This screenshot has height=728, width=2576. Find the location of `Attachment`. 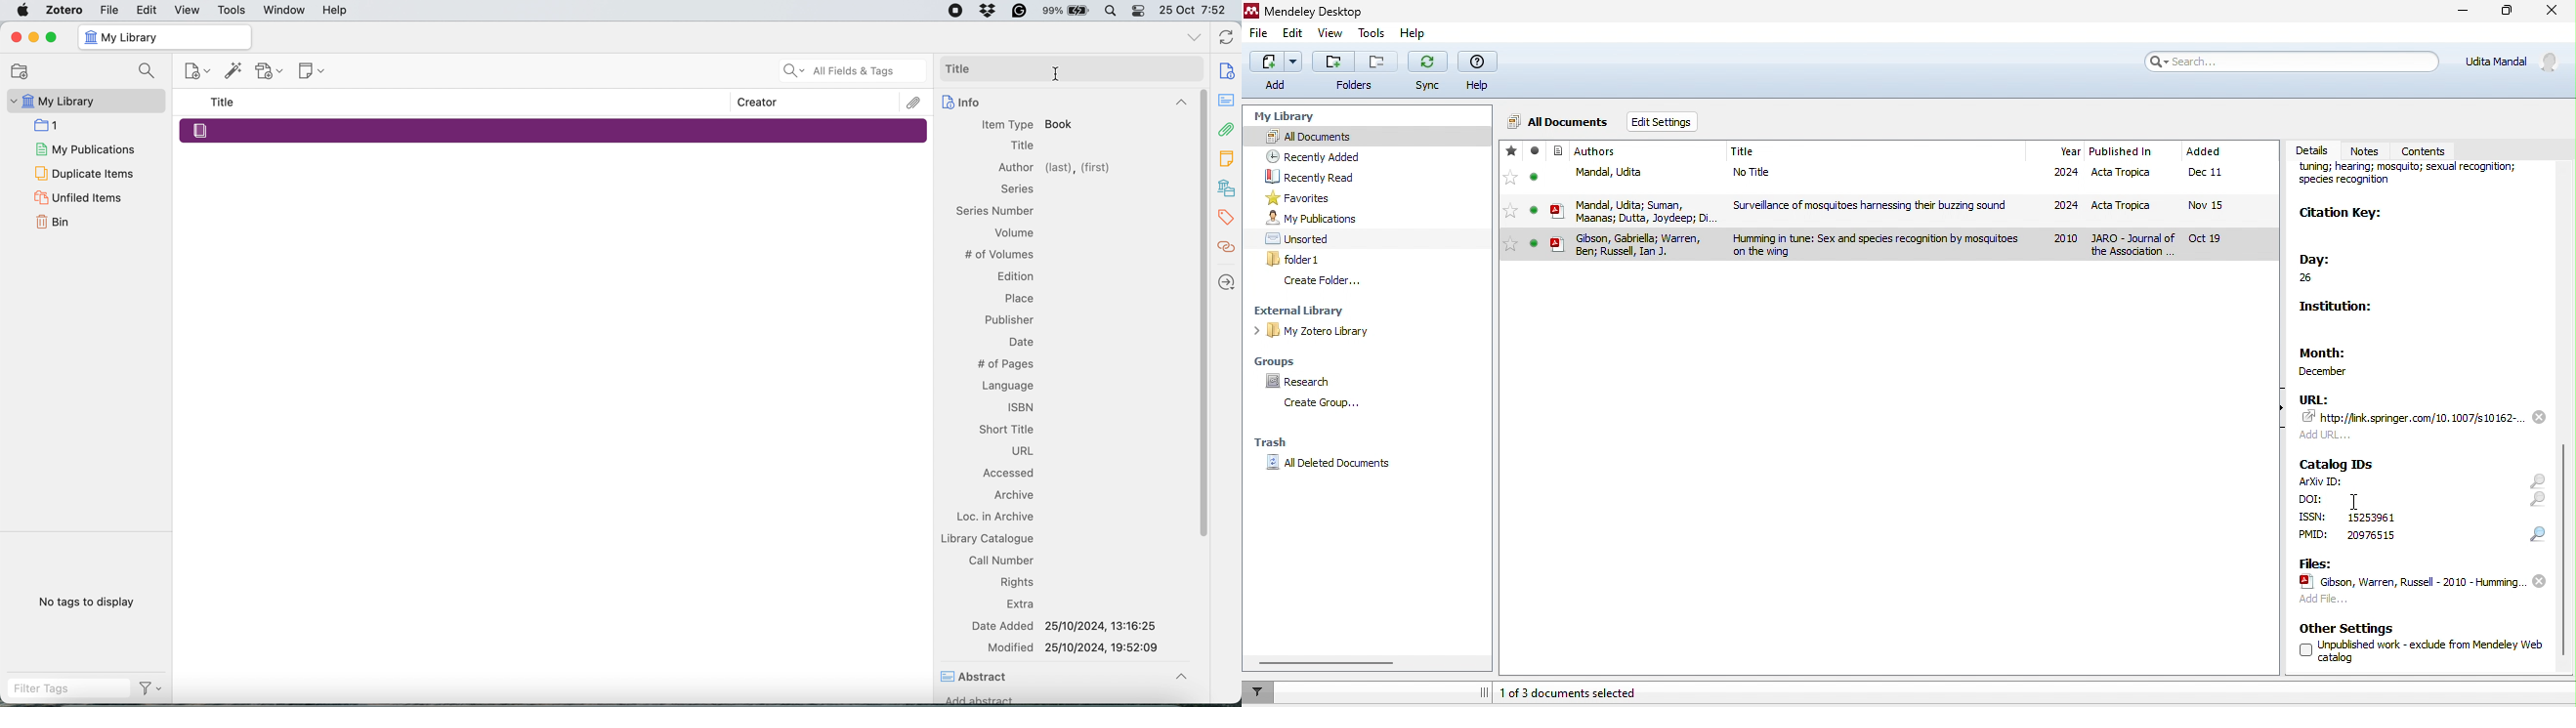

Attachment is located at coordinates (1227, 129).